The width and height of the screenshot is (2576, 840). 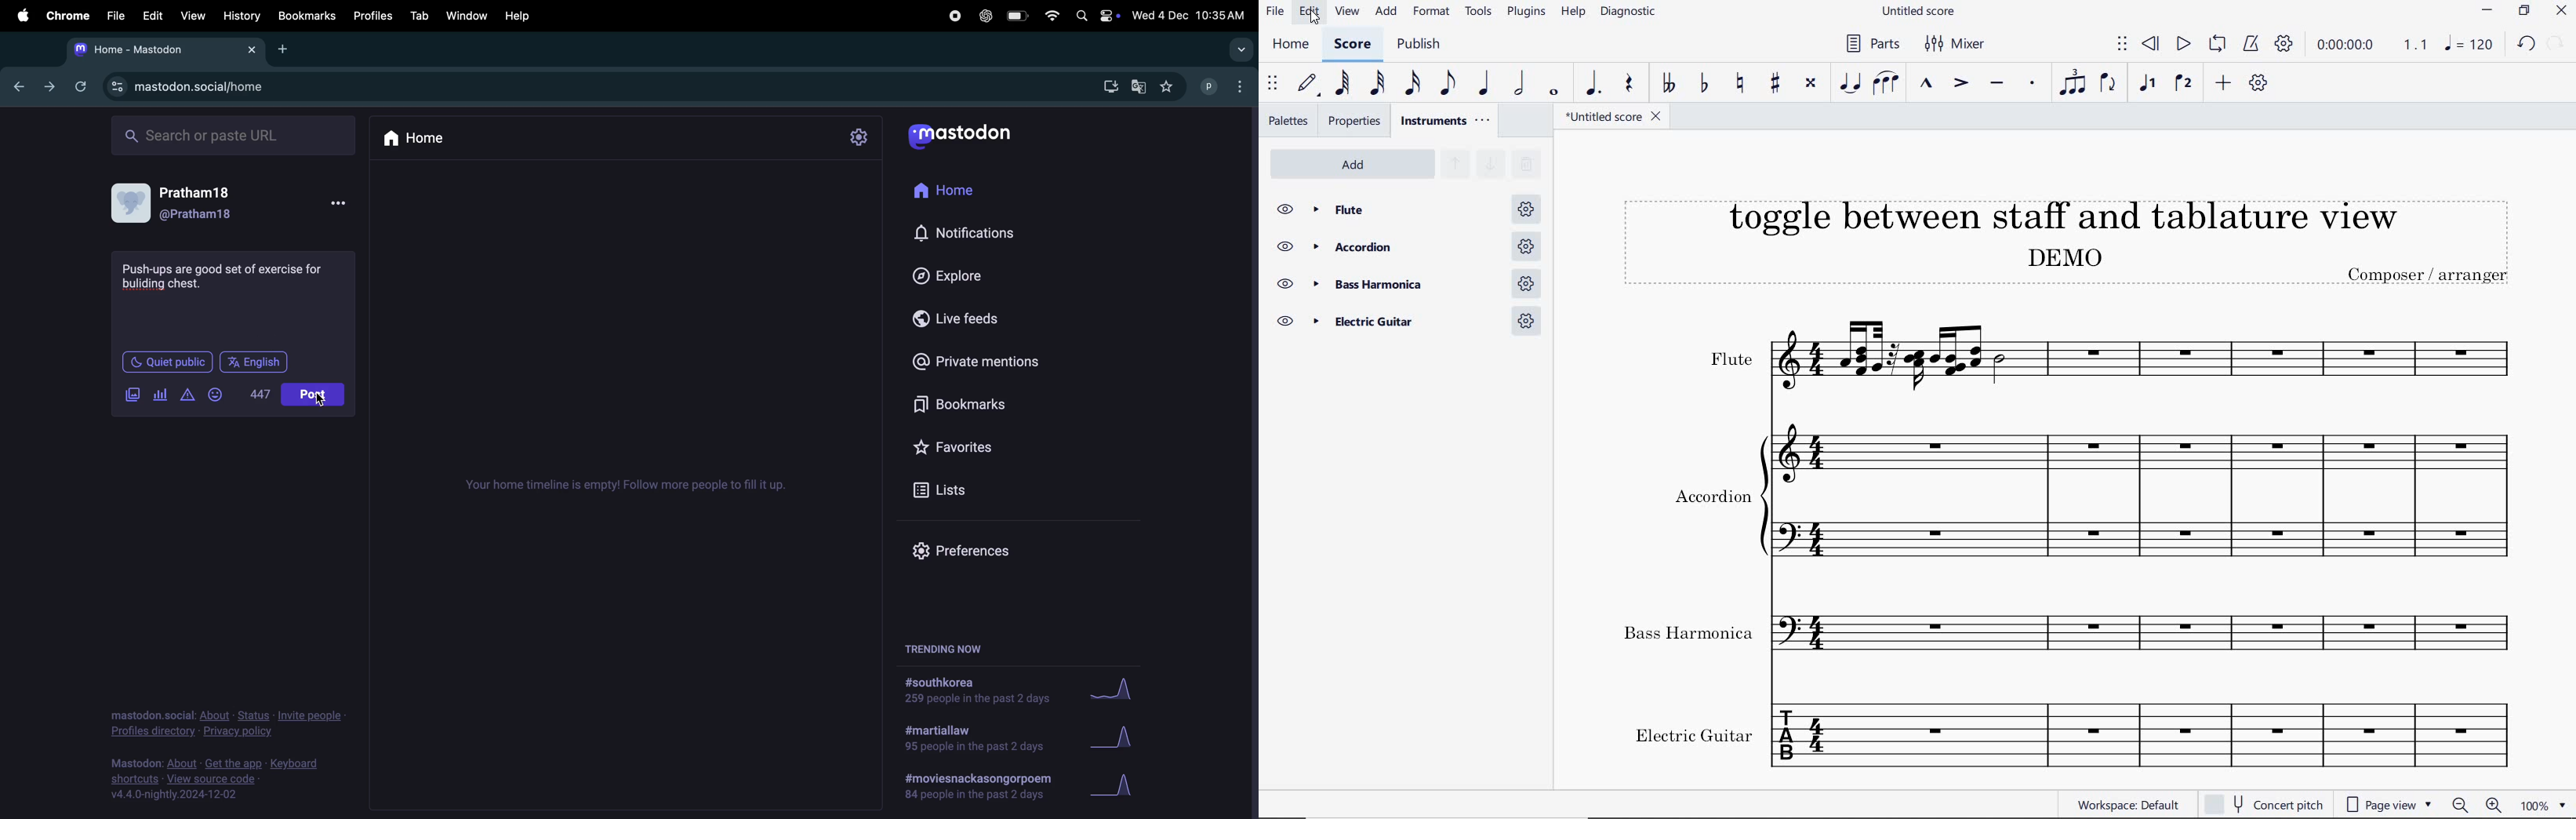 What do you see at coordinates (1344, 15) in the screenshot?
I see `view` at bounding box center [1344, 15].